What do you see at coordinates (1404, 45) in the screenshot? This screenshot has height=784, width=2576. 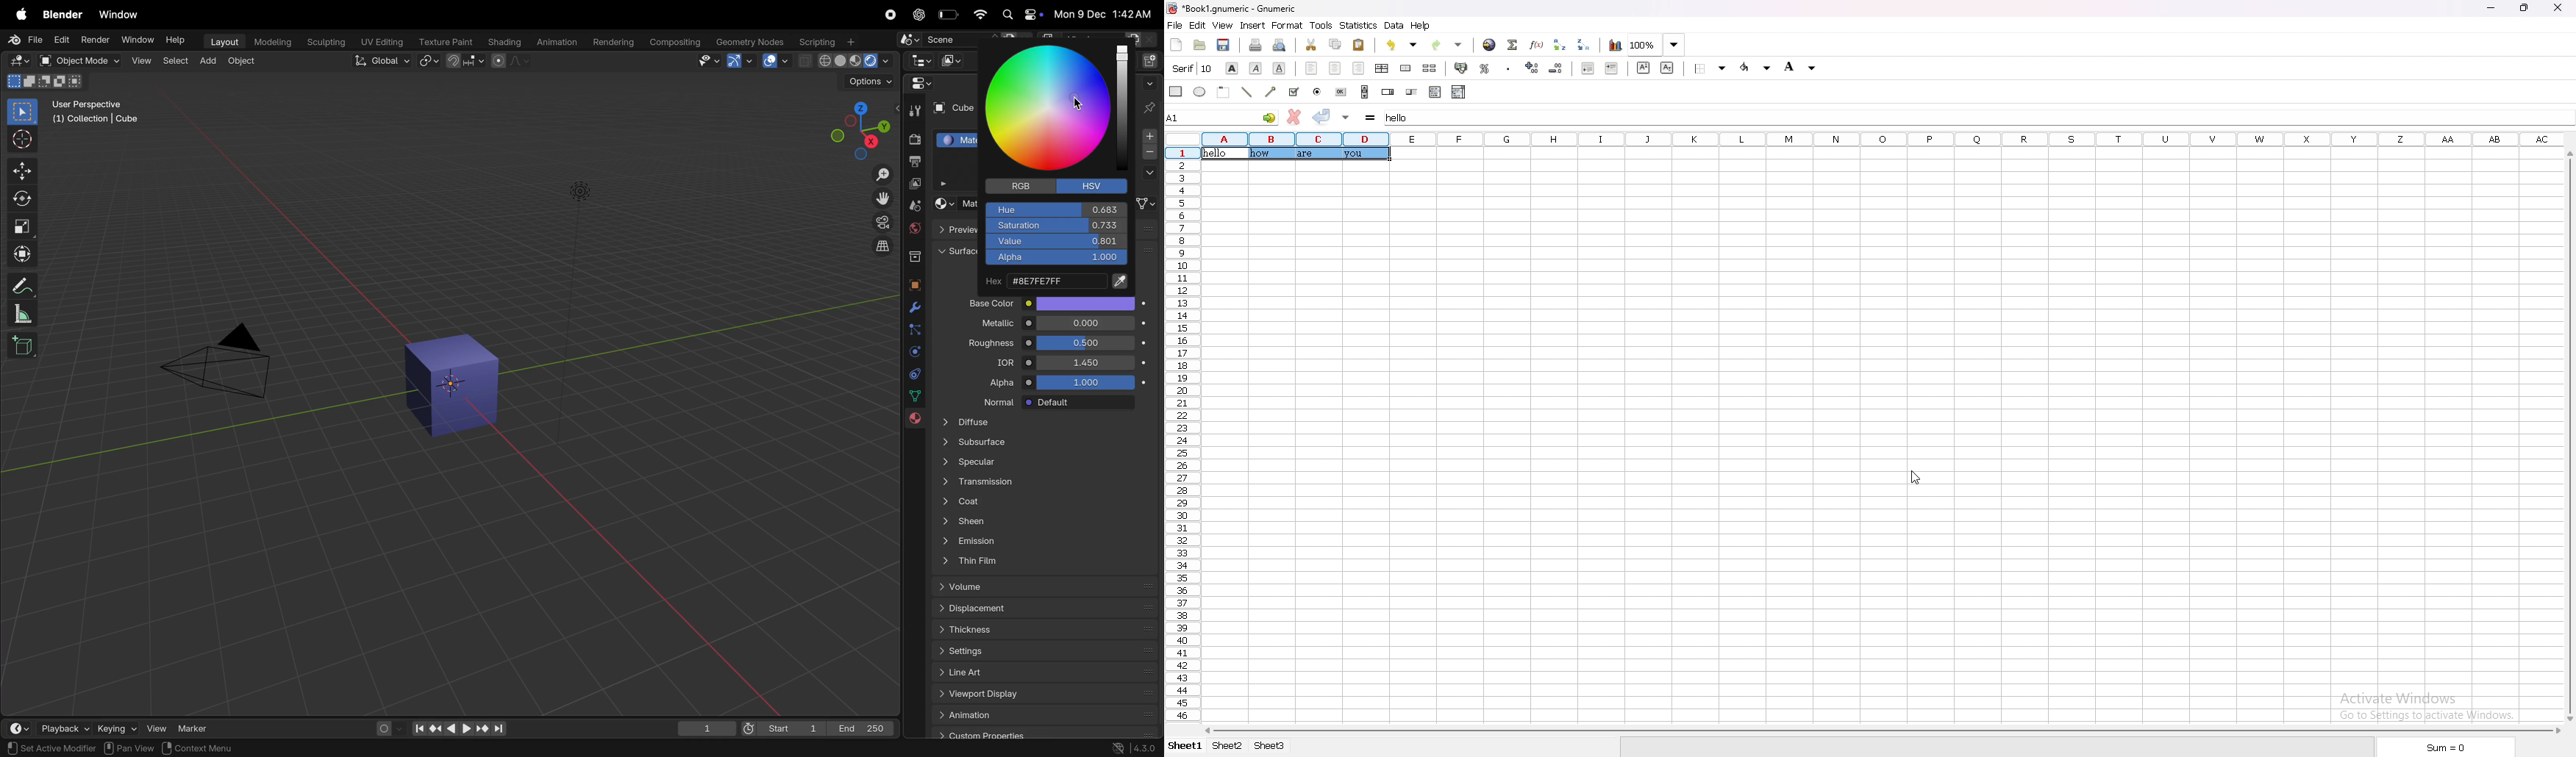 I see `undo` at bounding box center [1404, 45].